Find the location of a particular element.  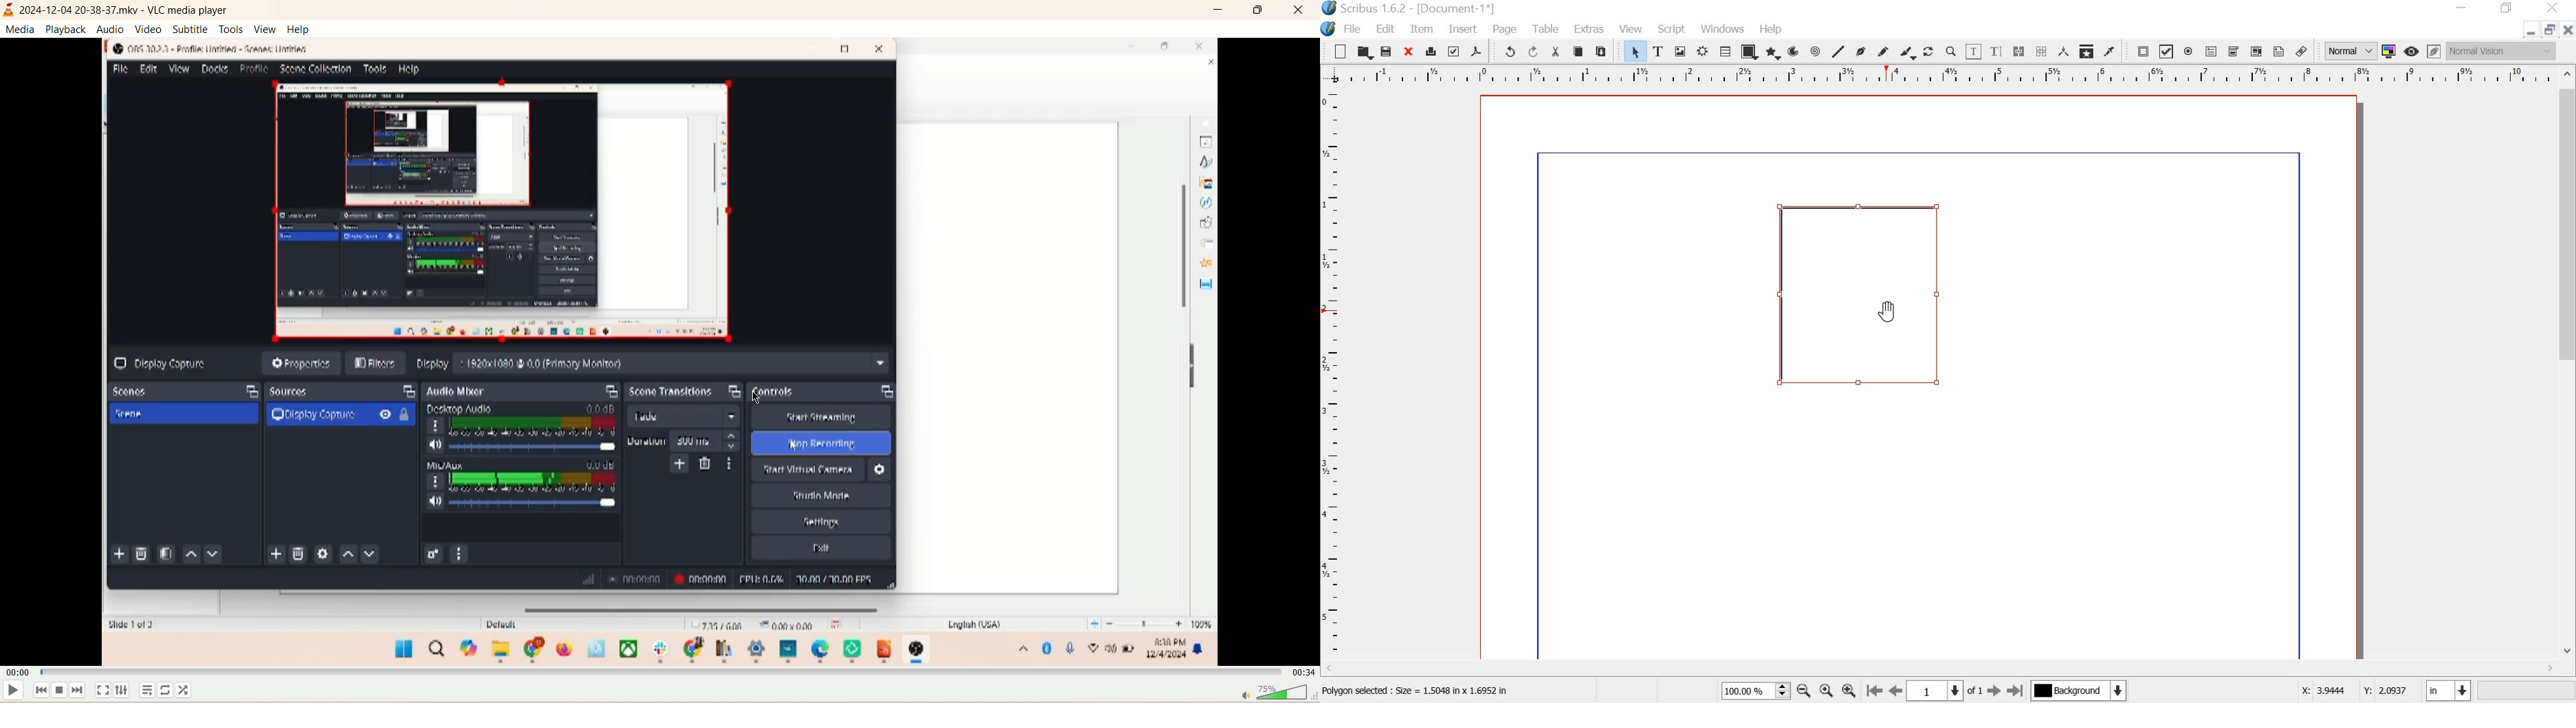

extended settings is located at coordinates (124, 691).